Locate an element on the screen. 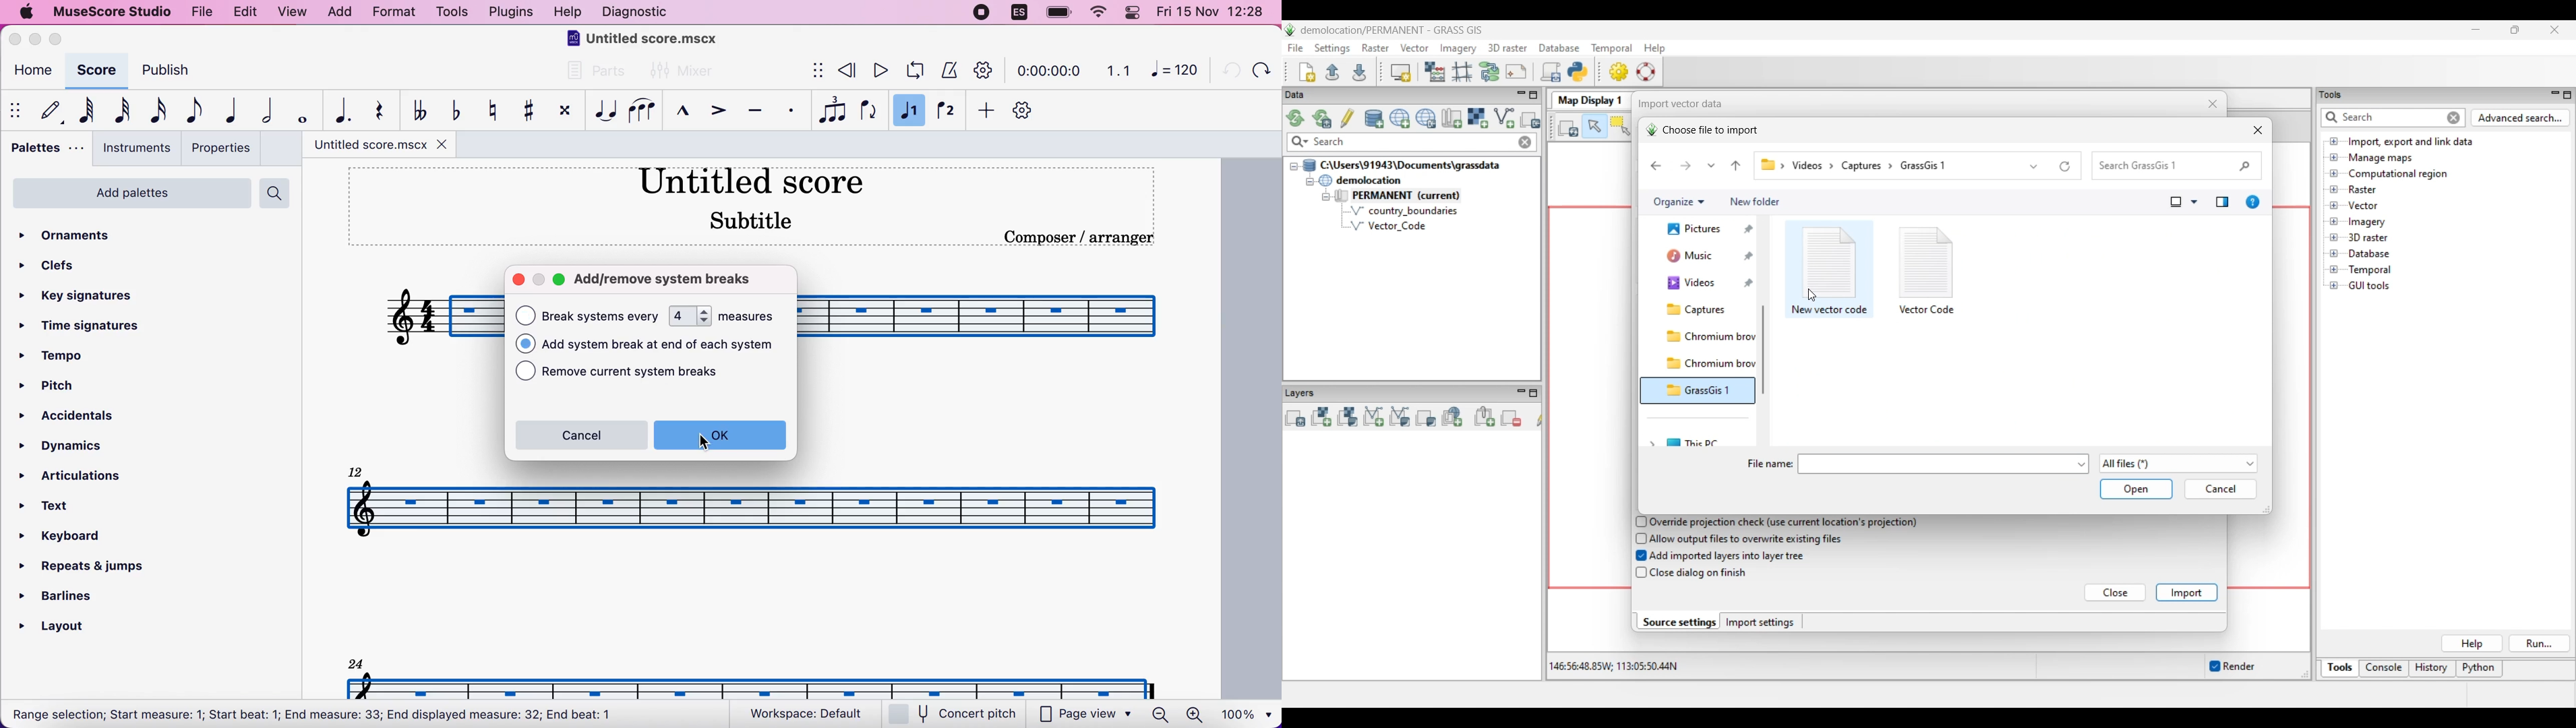 Image resolution: width=2576 pixels, height=728 pixels. recording stopped is located at coordinates (983, 14).